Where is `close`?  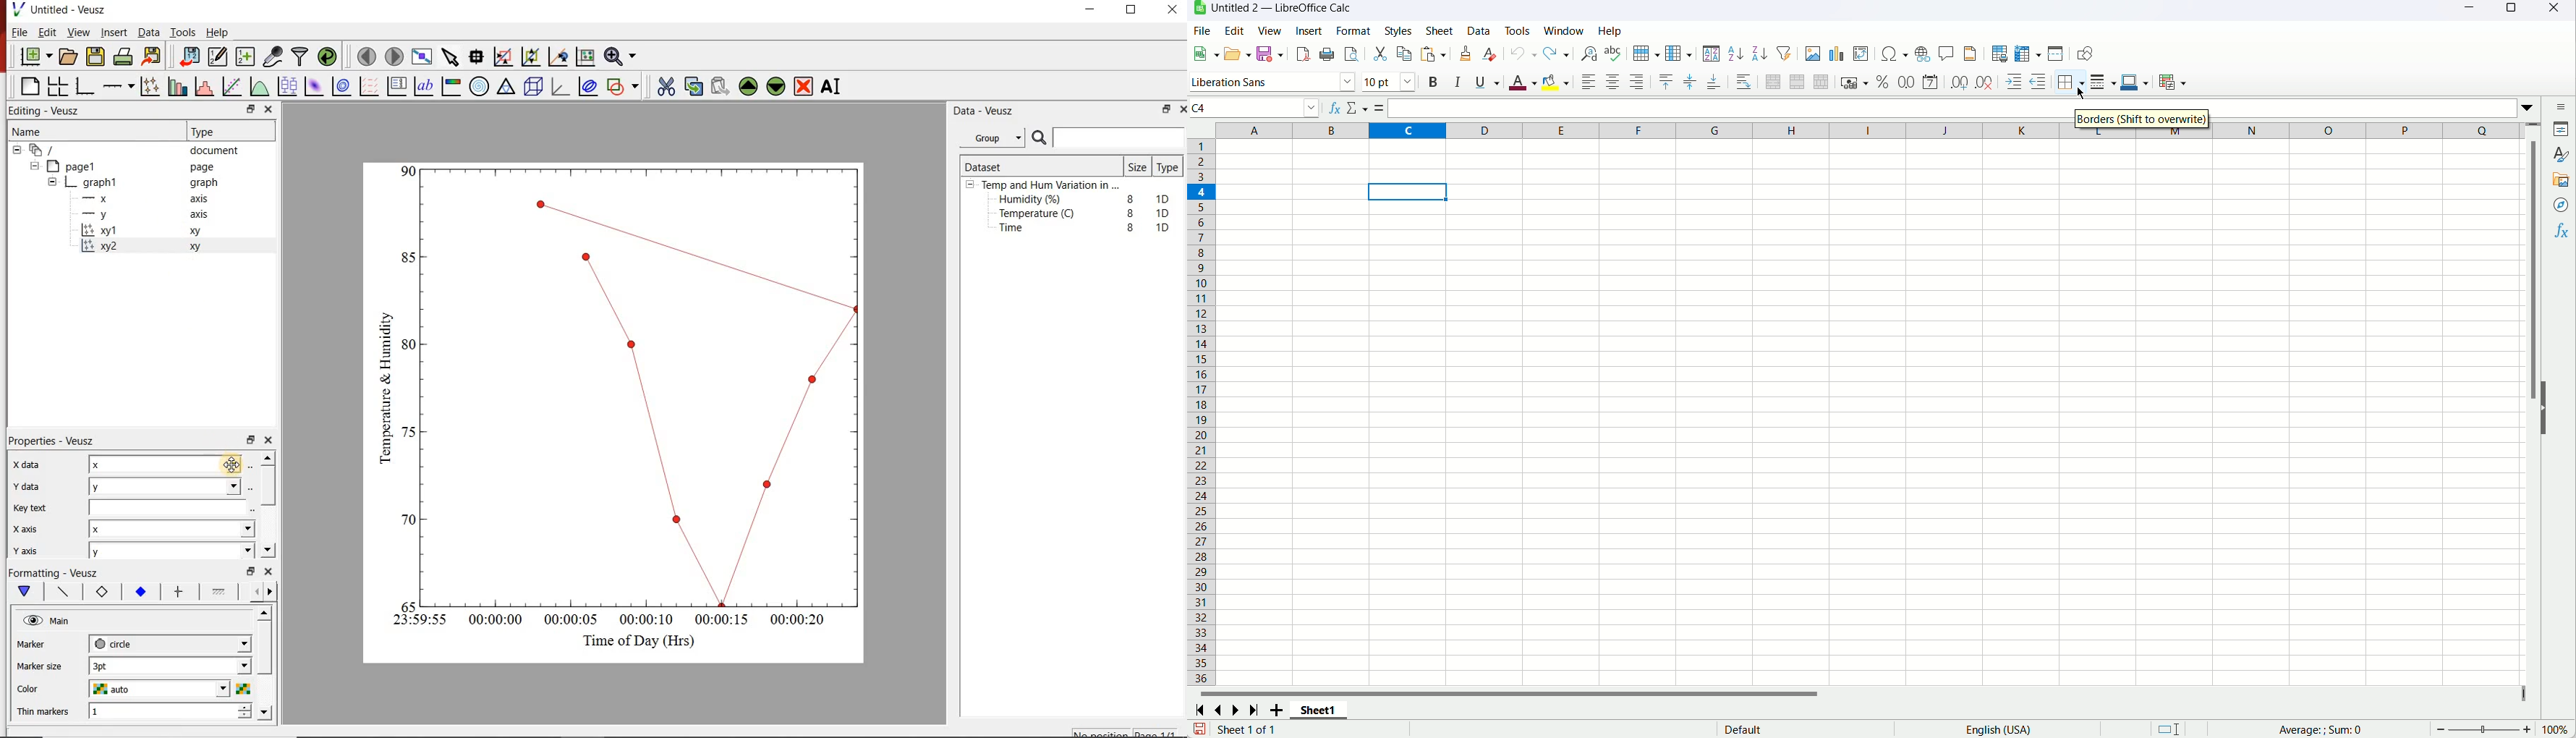 close is located at coordinates (1173, 10).